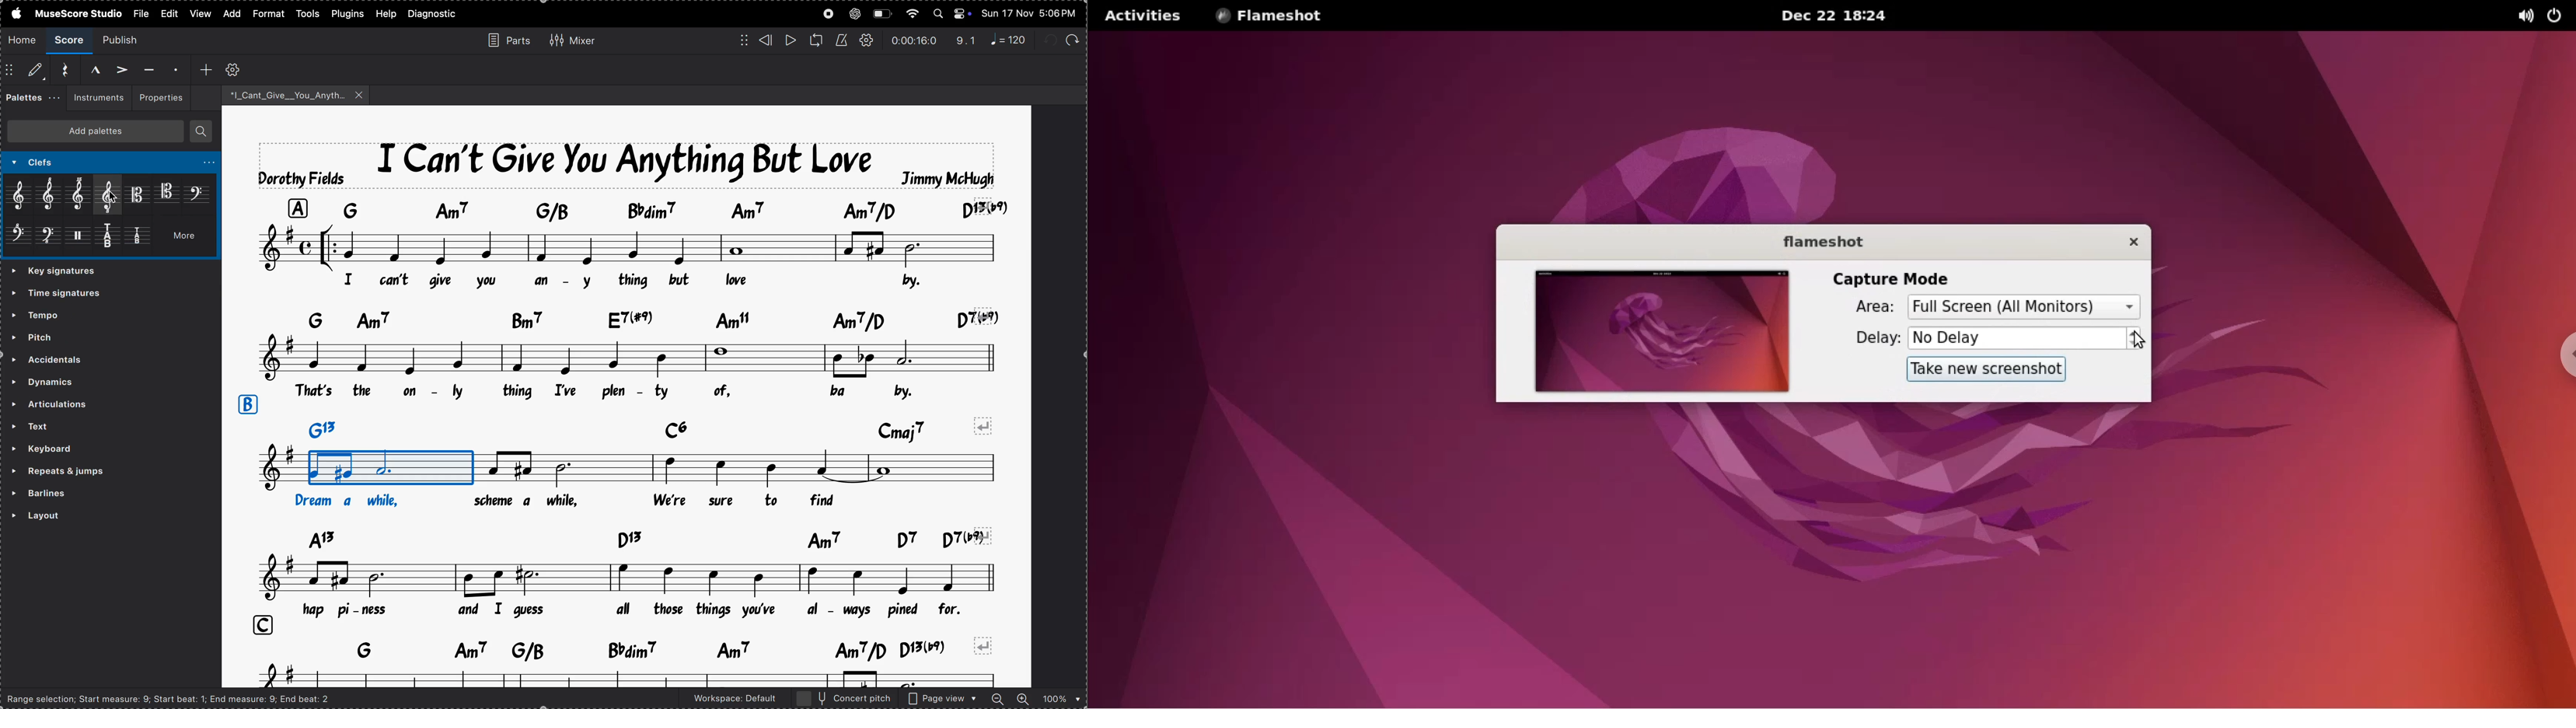  I want to click on publish, so click(126, 40).